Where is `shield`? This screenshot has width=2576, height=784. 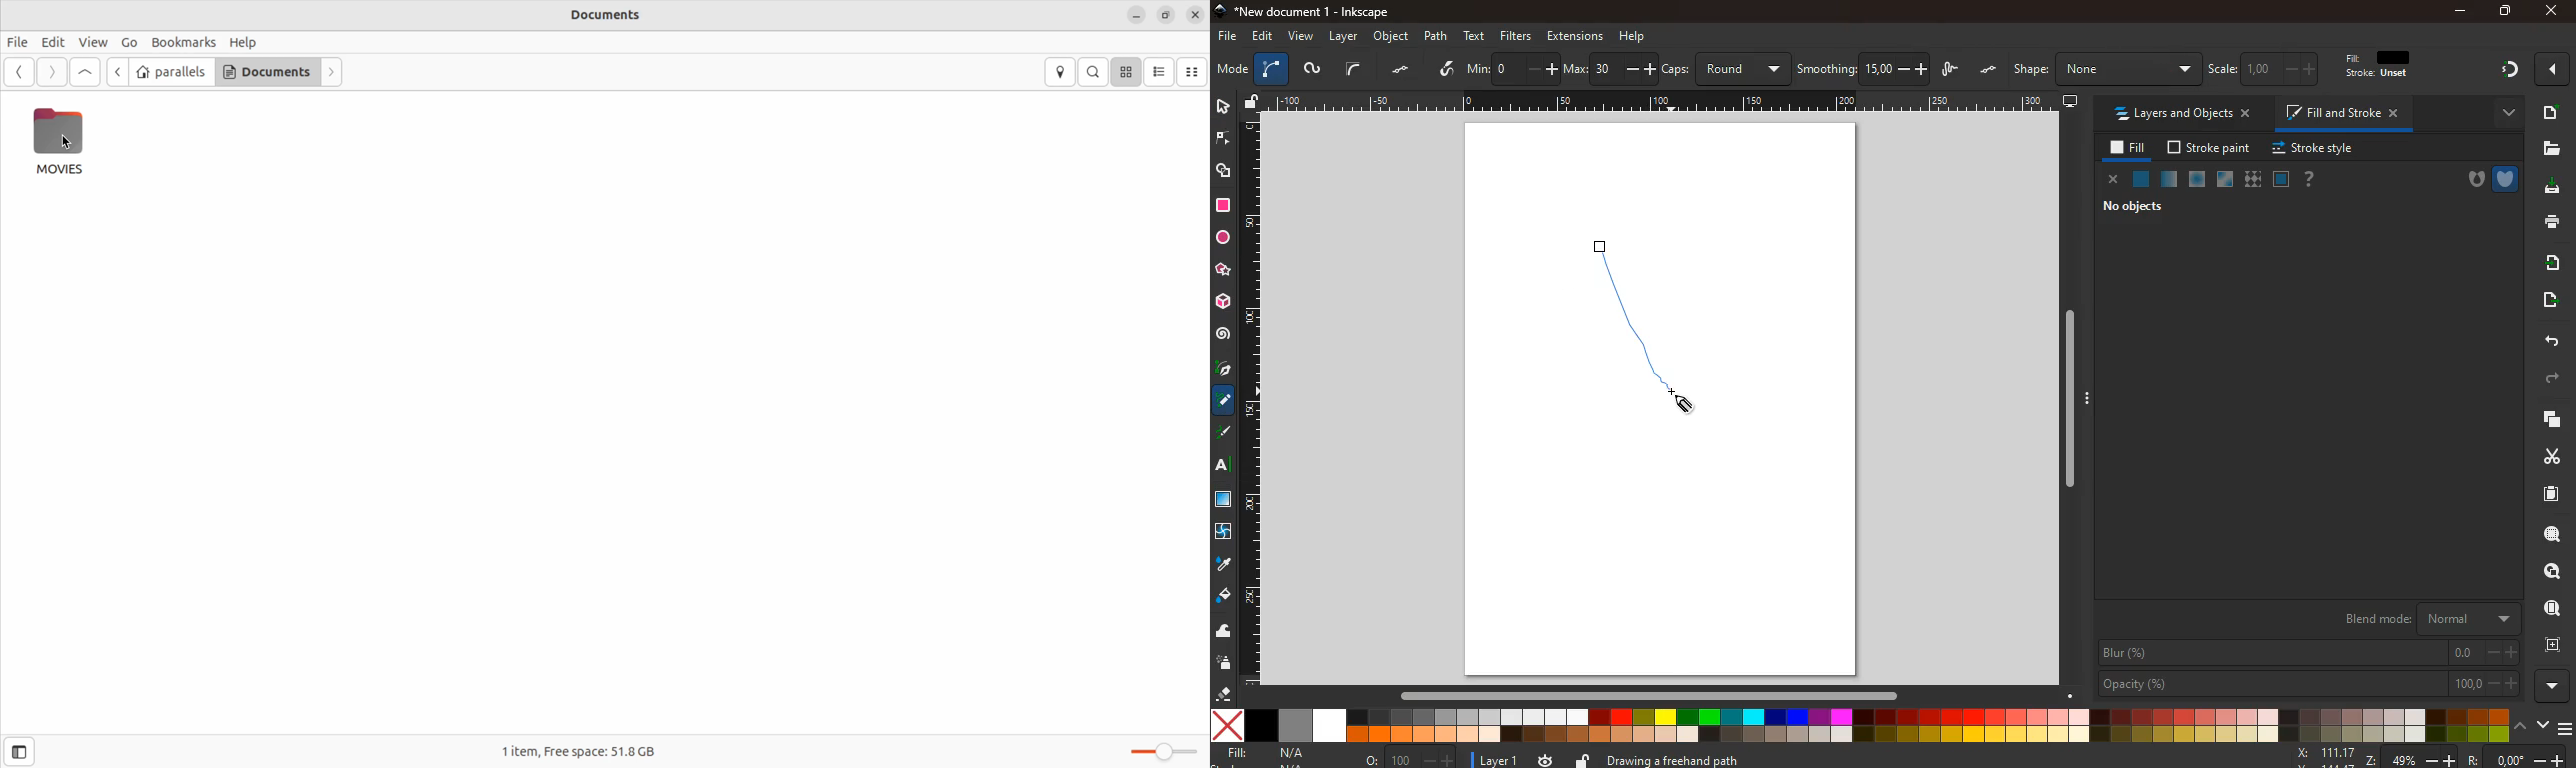
shield is located at coordinates (2507, 179).